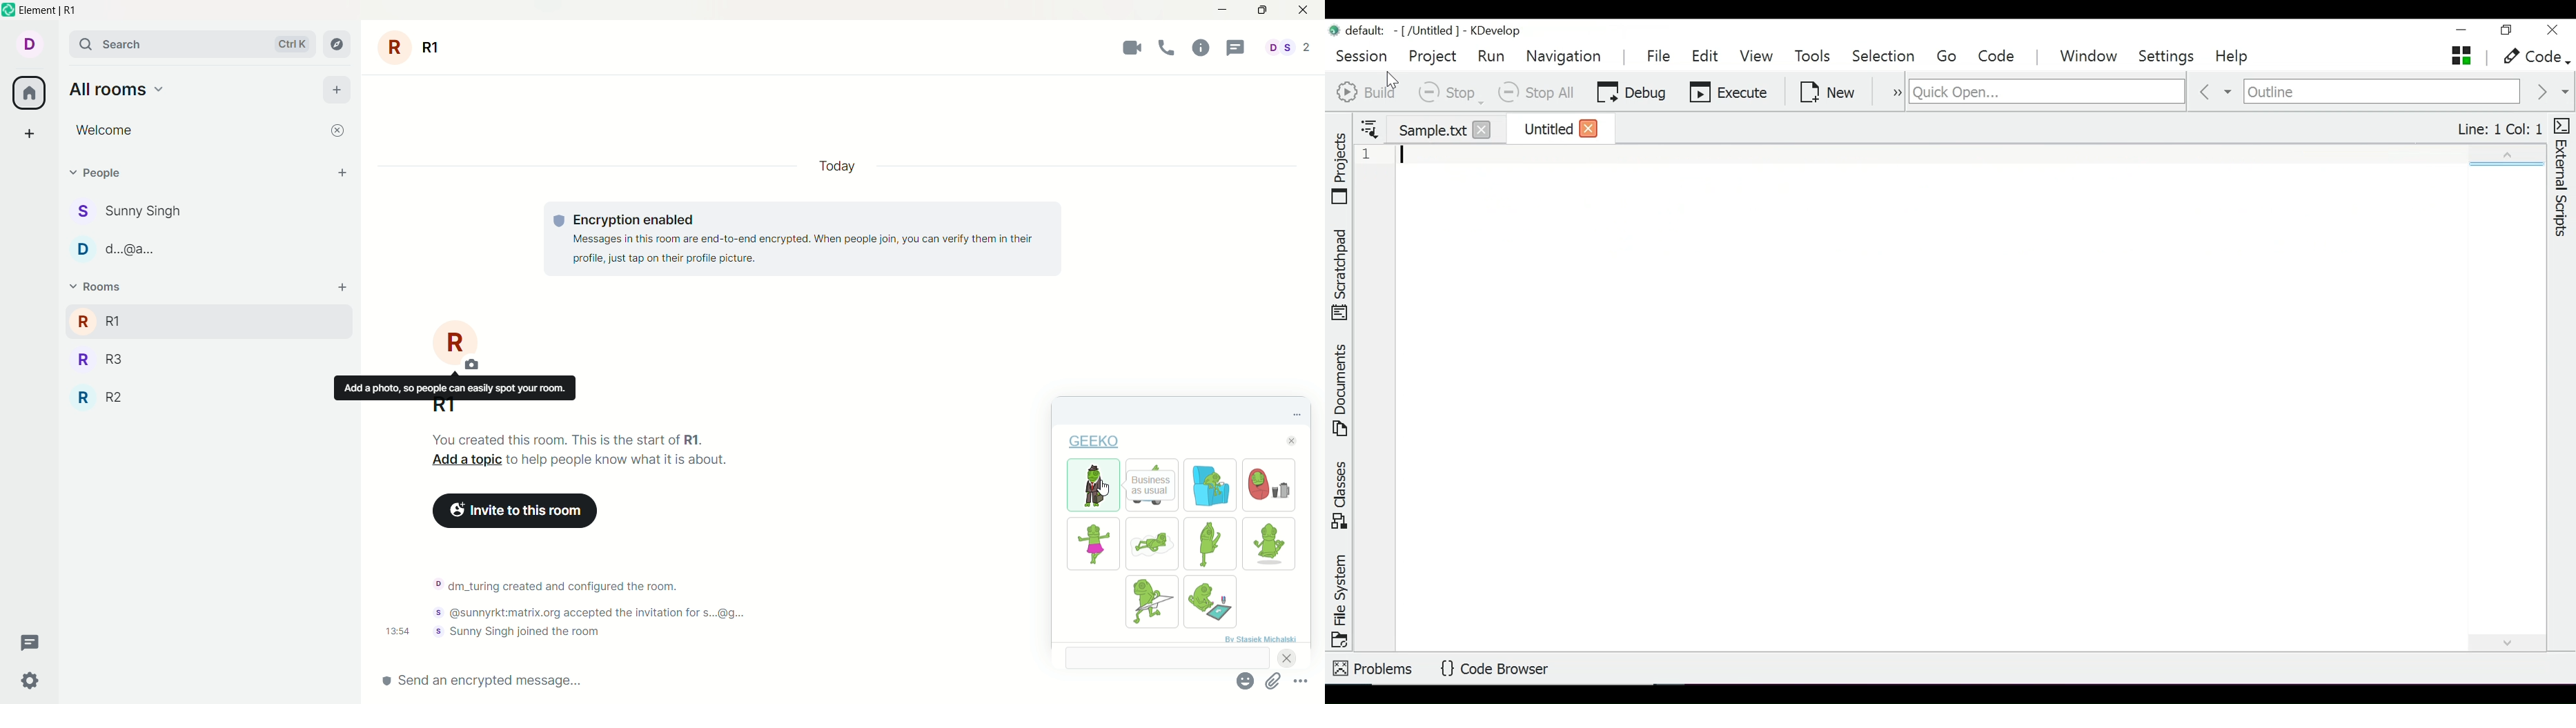  Describe the element at coordinates (101, 360) in the screenshot. I see `R3 room` at that location.